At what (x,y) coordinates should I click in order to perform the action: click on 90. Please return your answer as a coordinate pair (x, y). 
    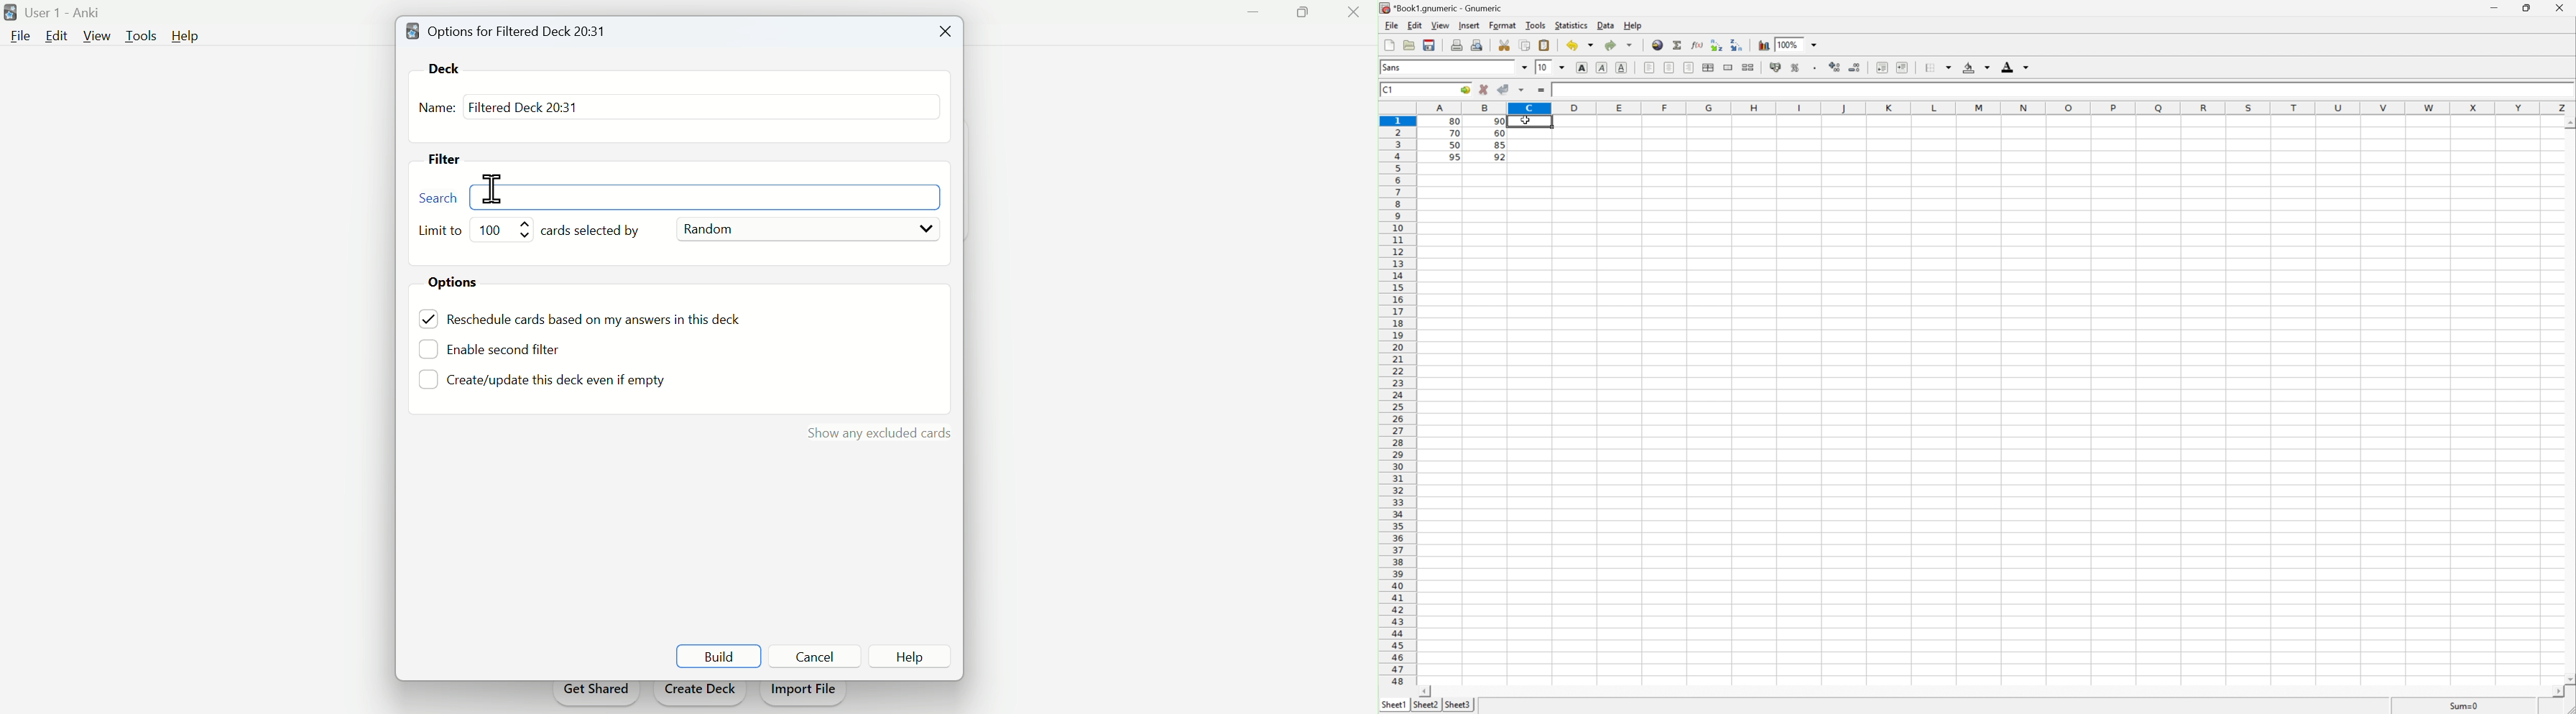
    Looking at the image, I should click on (1499, 121).